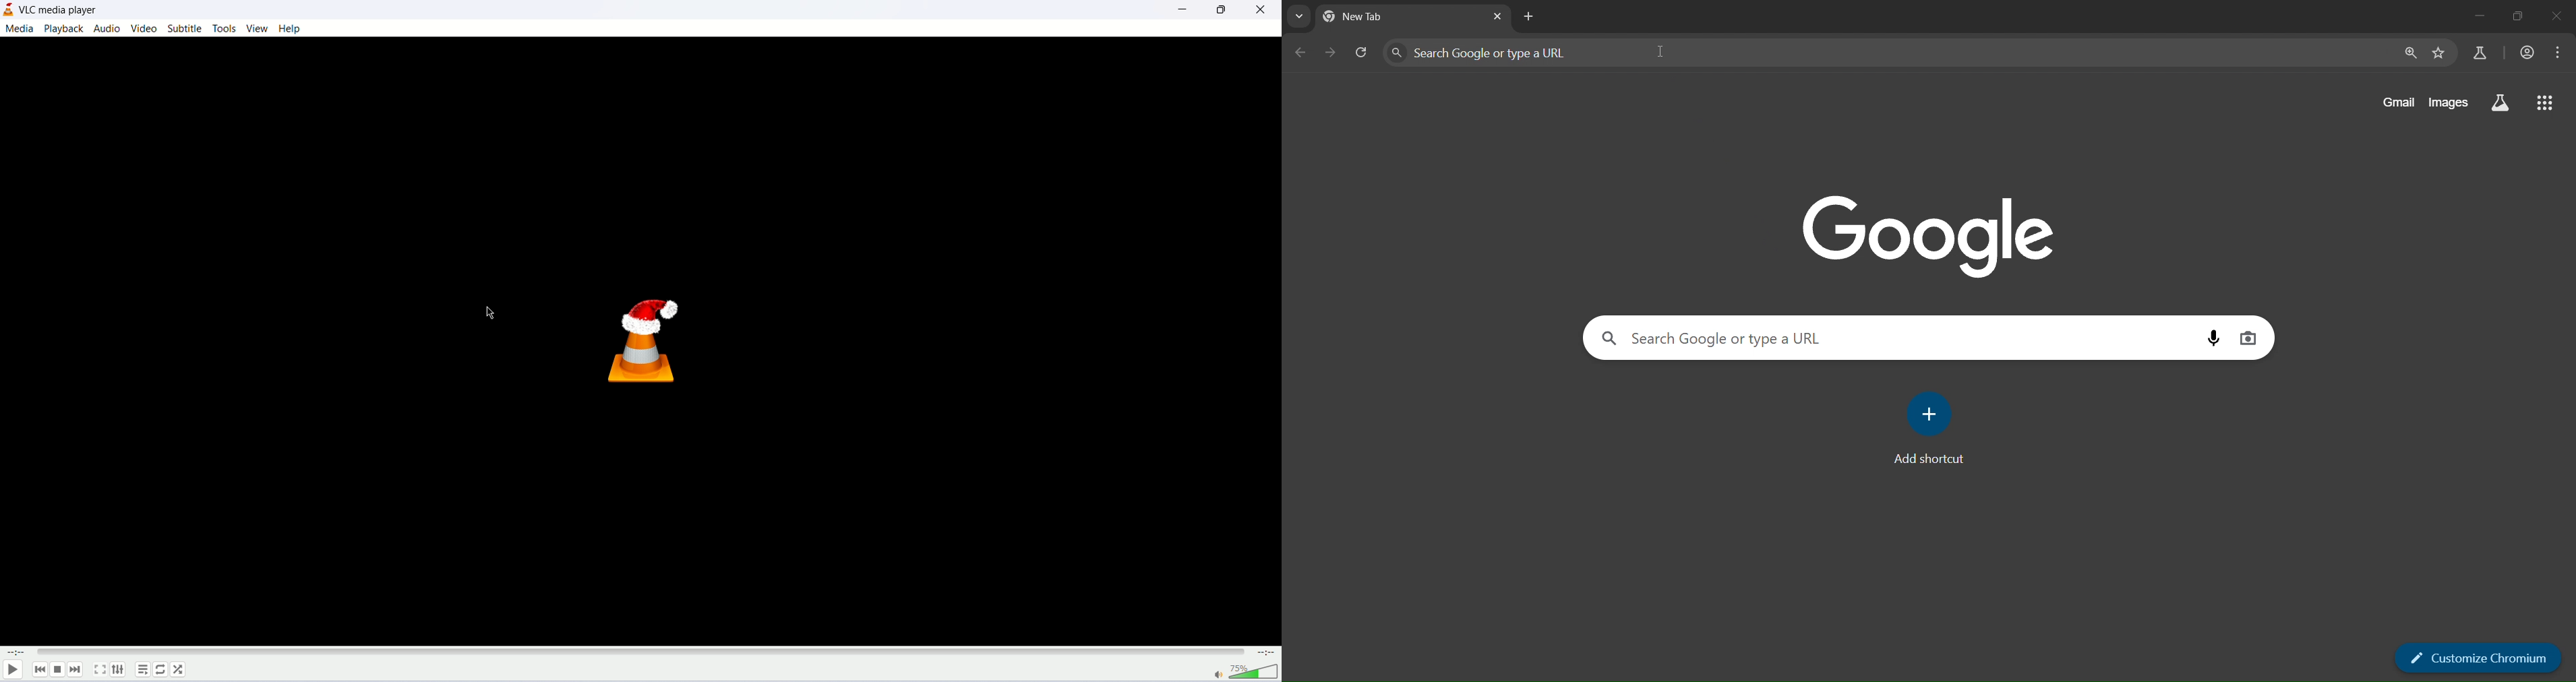 Image resolution: width=2576 pixels, height=700 pixels. What do you see at coordinates (2560, 52) in the screenshot?
I see `menu` at bounding box center [2560, 52].